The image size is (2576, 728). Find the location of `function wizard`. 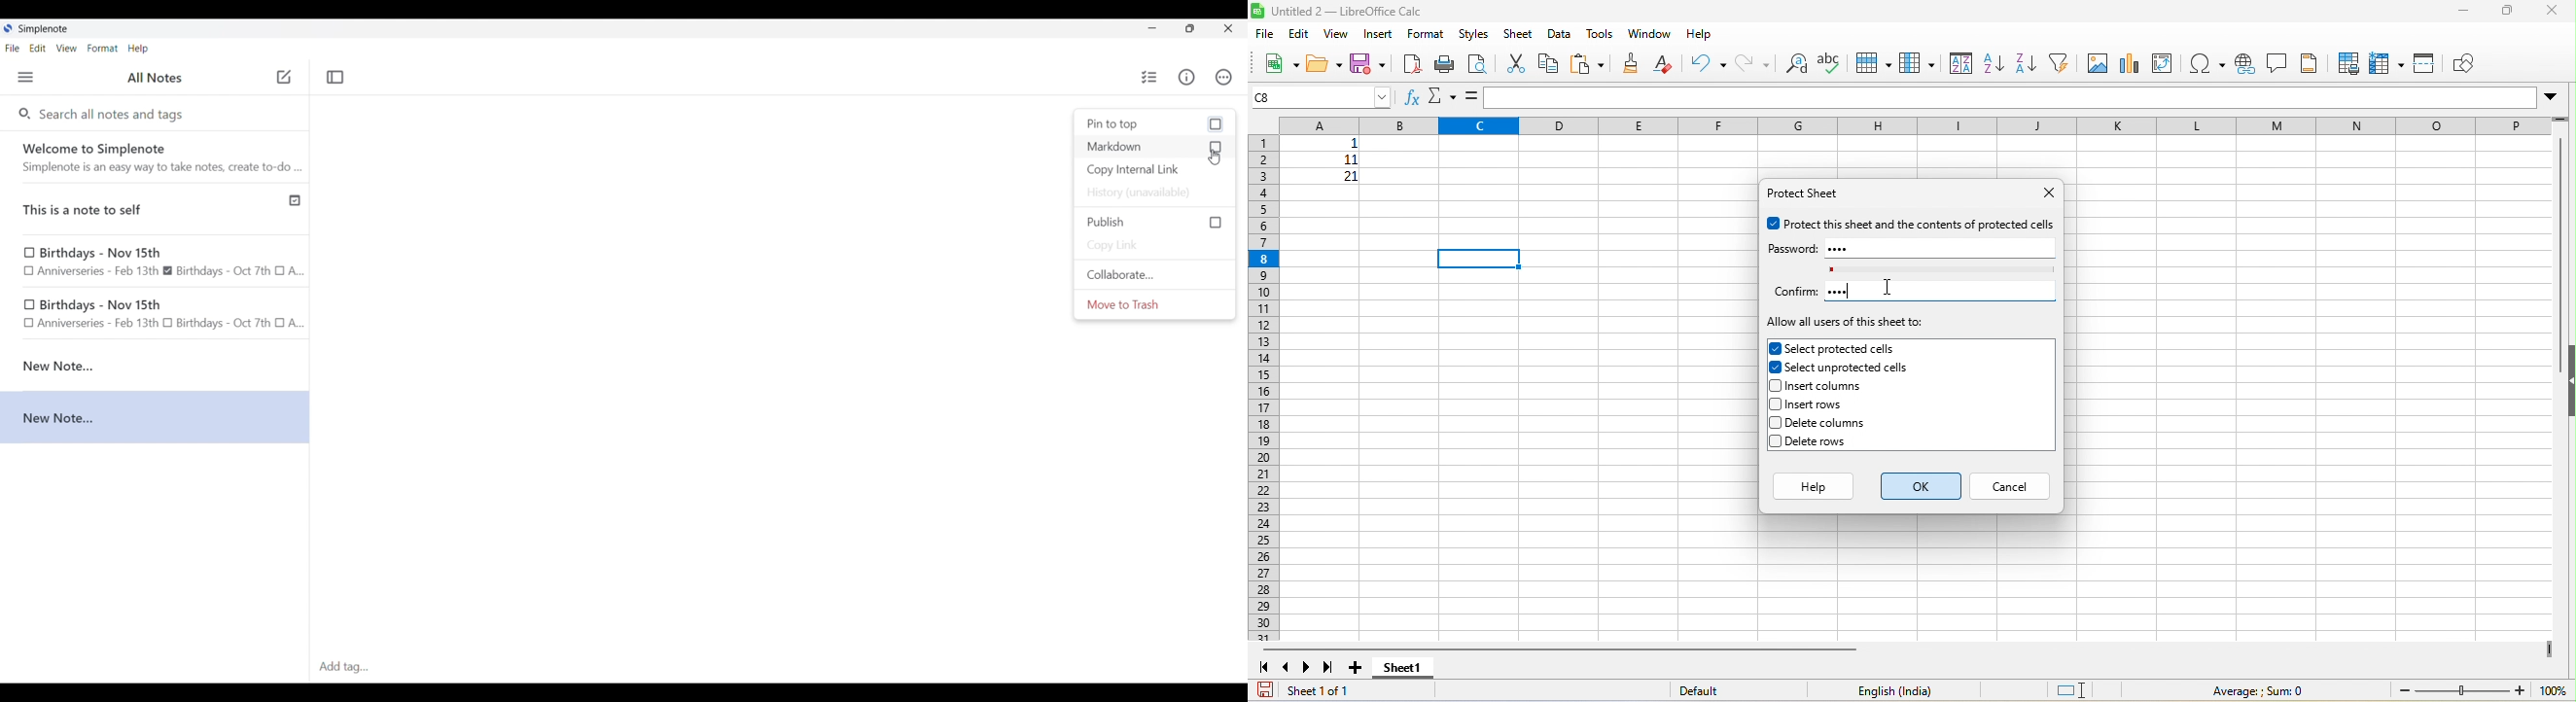

function wizard is located at coordinates (1412, 99).